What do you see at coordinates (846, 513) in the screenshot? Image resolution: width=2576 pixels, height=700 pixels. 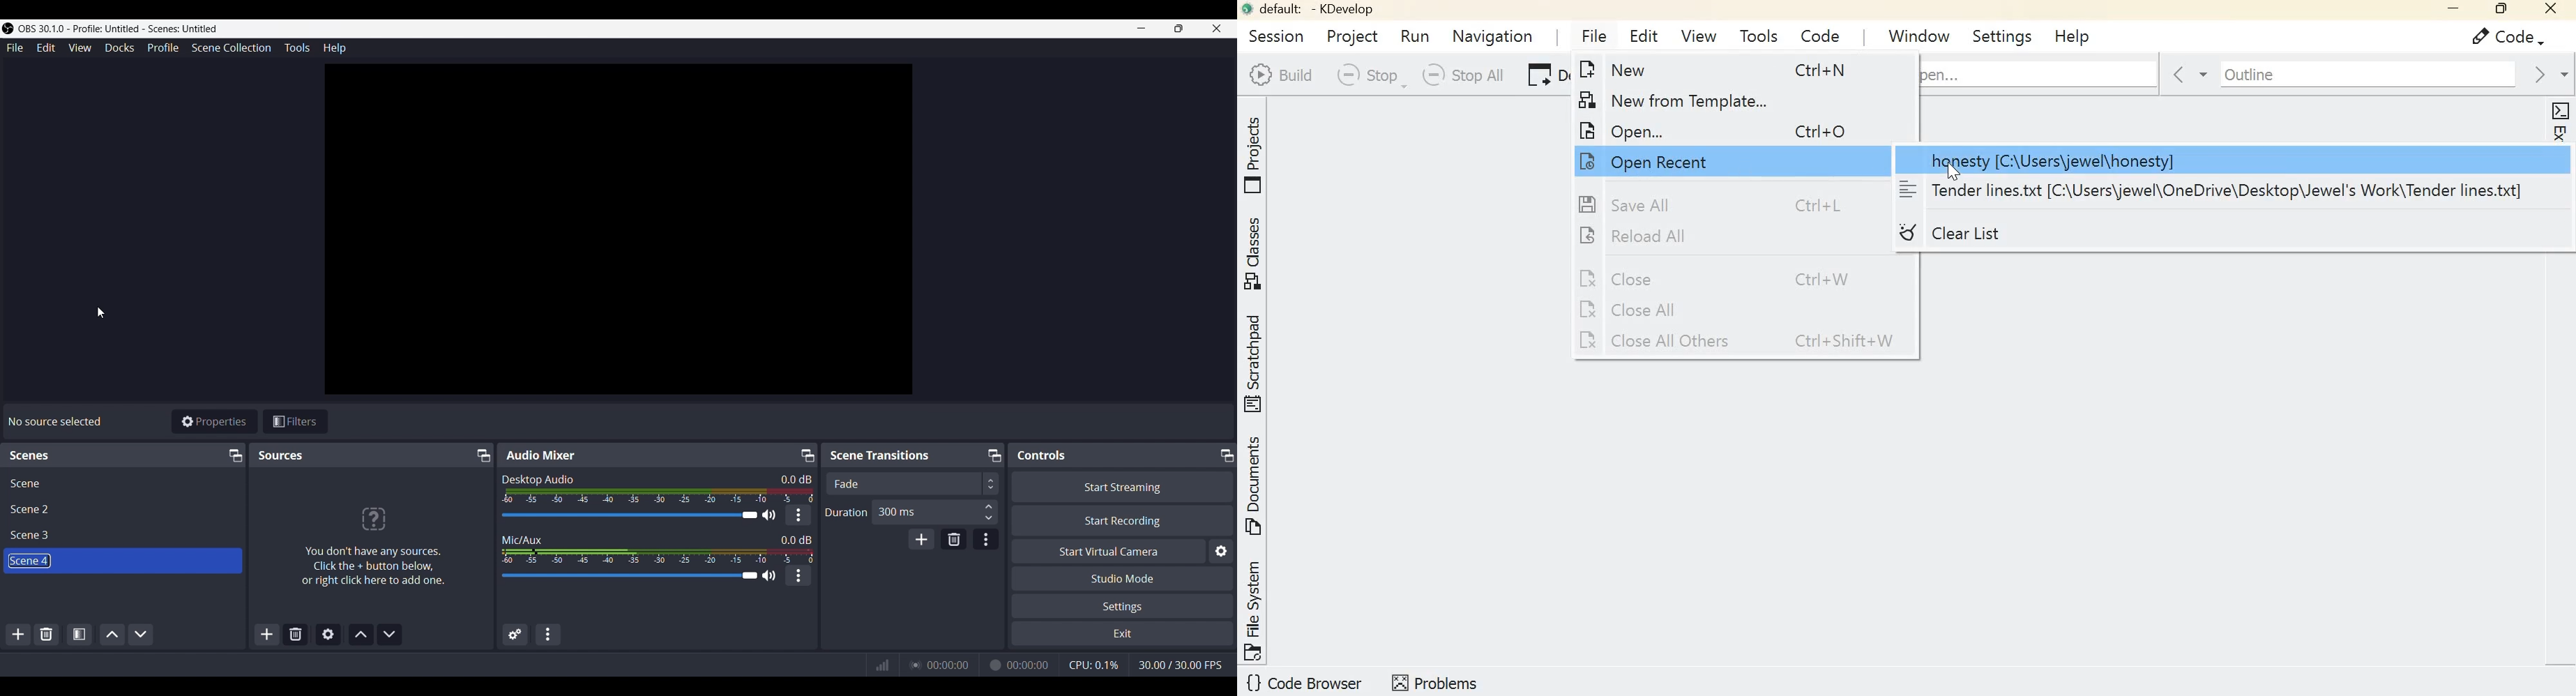 I see `Duration` at bounding box center [846, 513].